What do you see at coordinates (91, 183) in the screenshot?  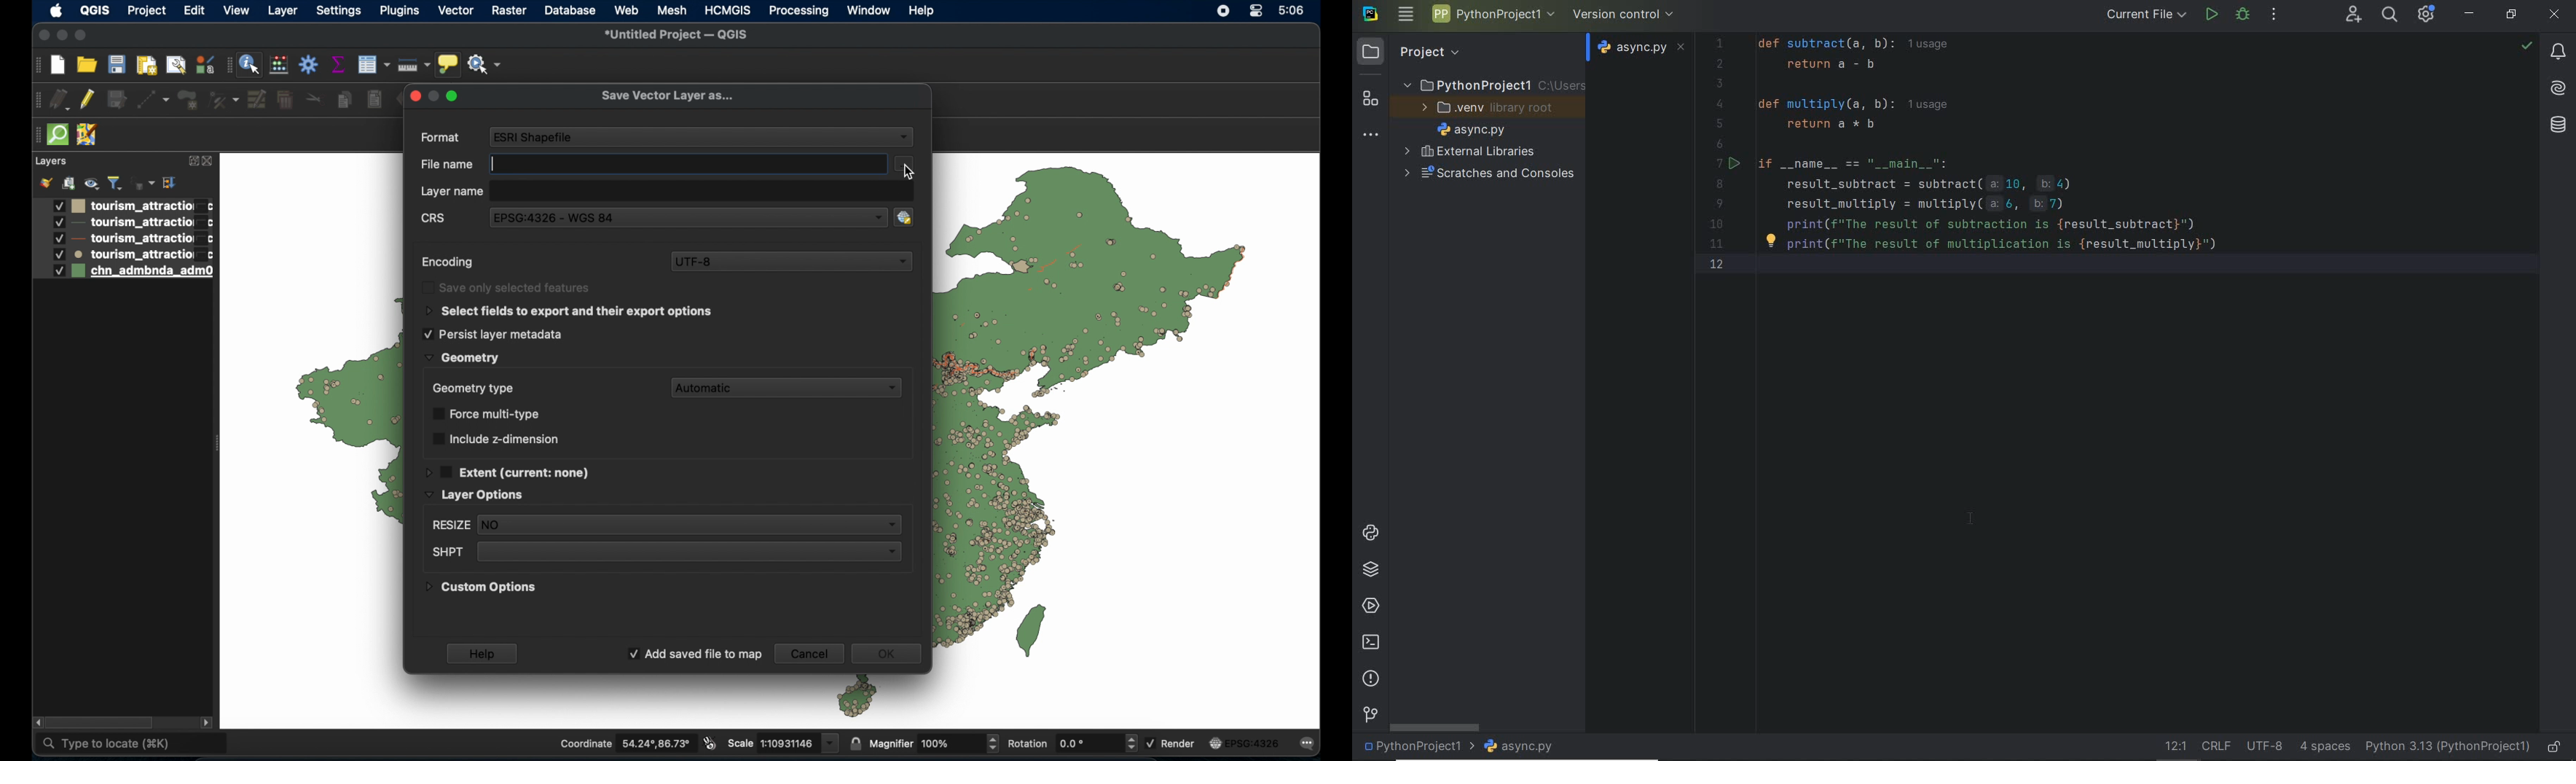 I see `manage map theme` at bounding box center [91, 183].